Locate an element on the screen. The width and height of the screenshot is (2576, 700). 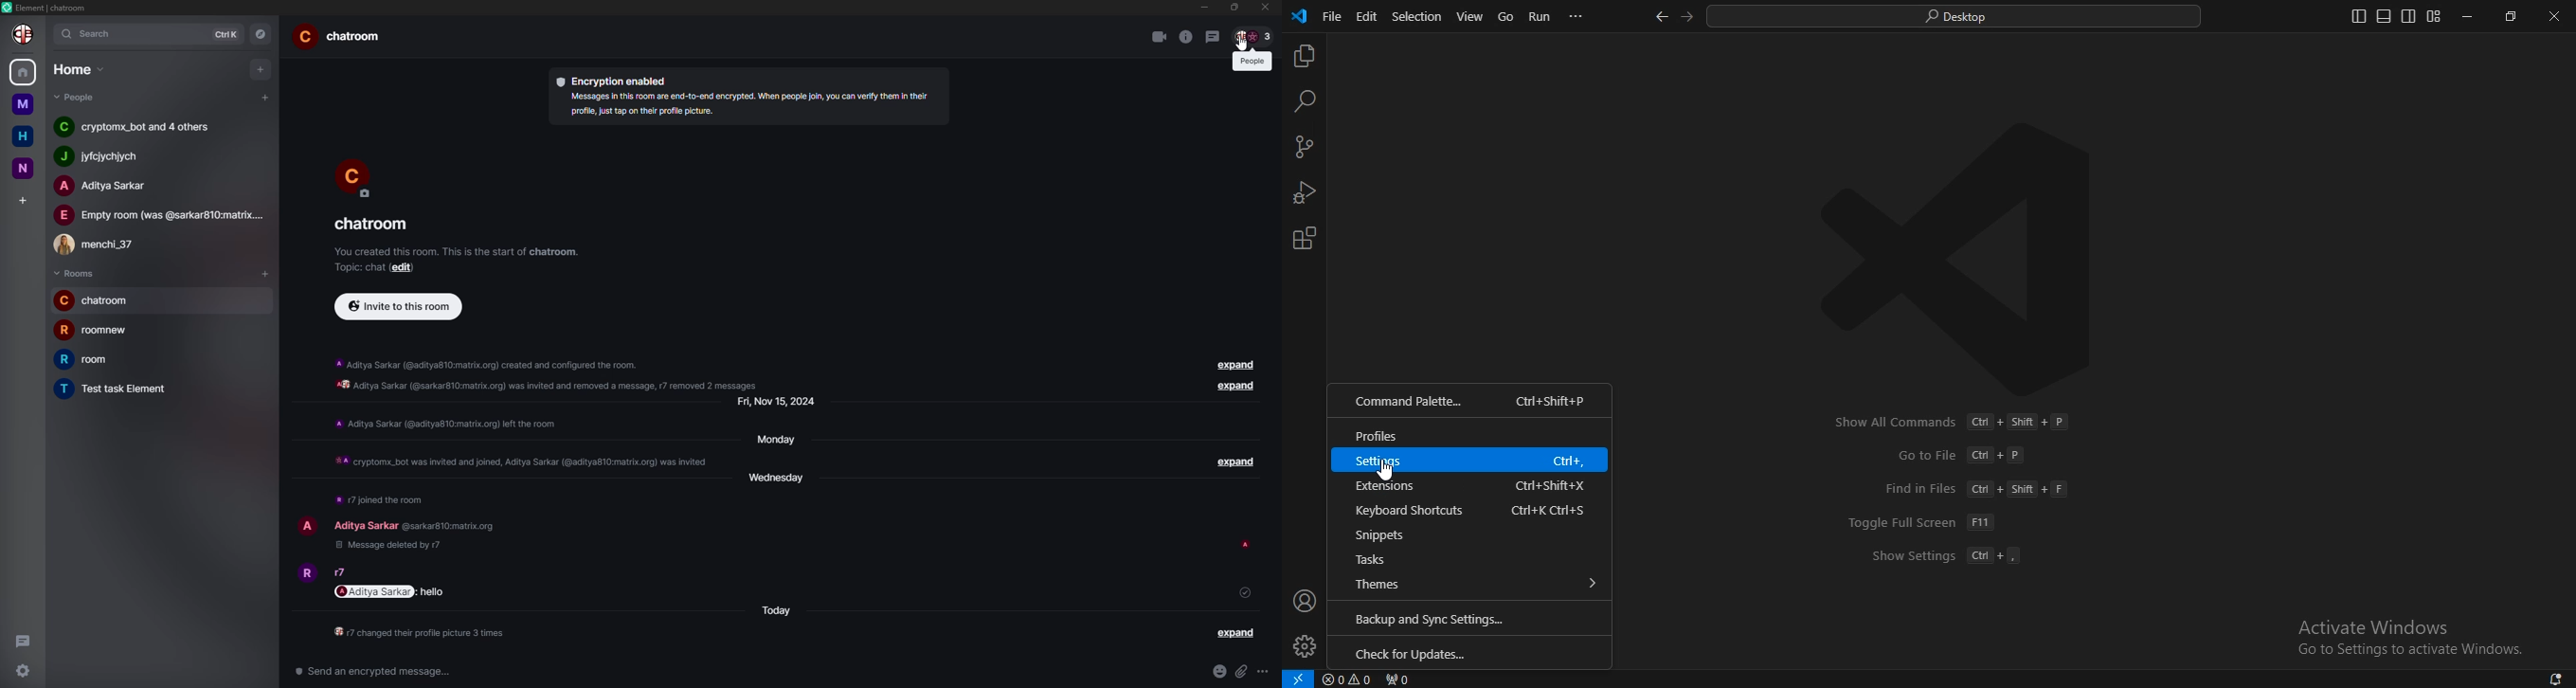
people is located at coordinates (1251, 60).